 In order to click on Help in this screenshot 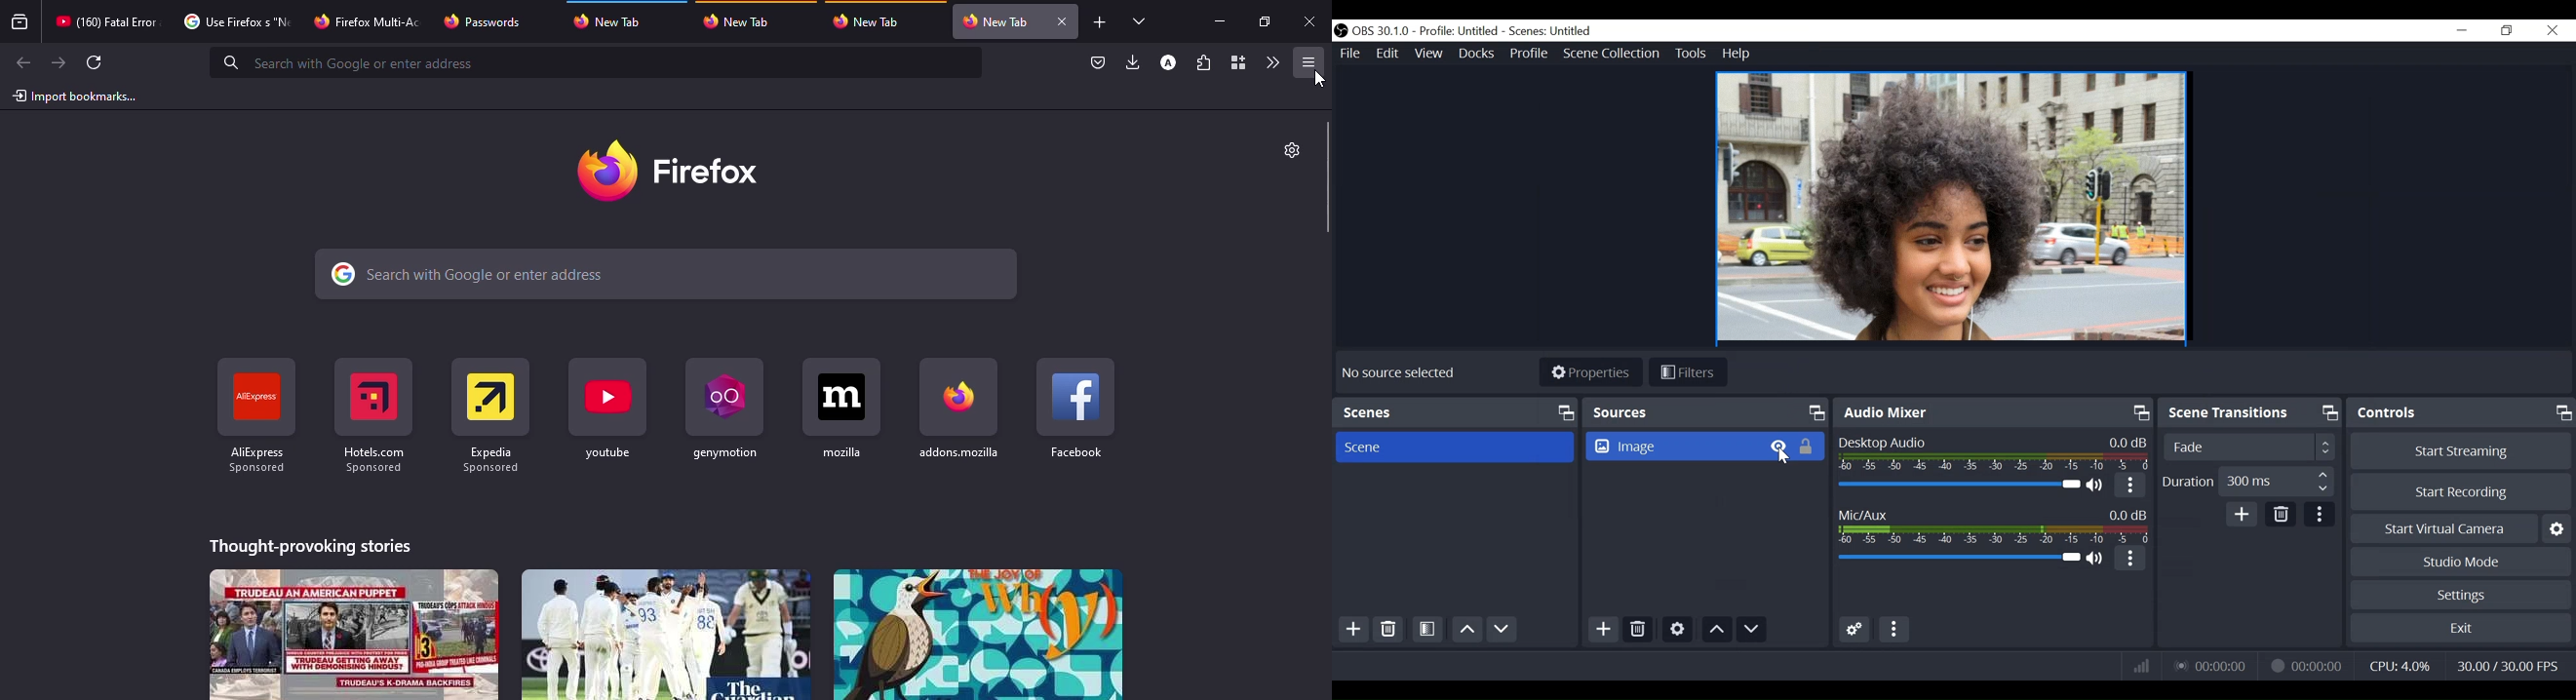, I will do `click(1737, 54)`.